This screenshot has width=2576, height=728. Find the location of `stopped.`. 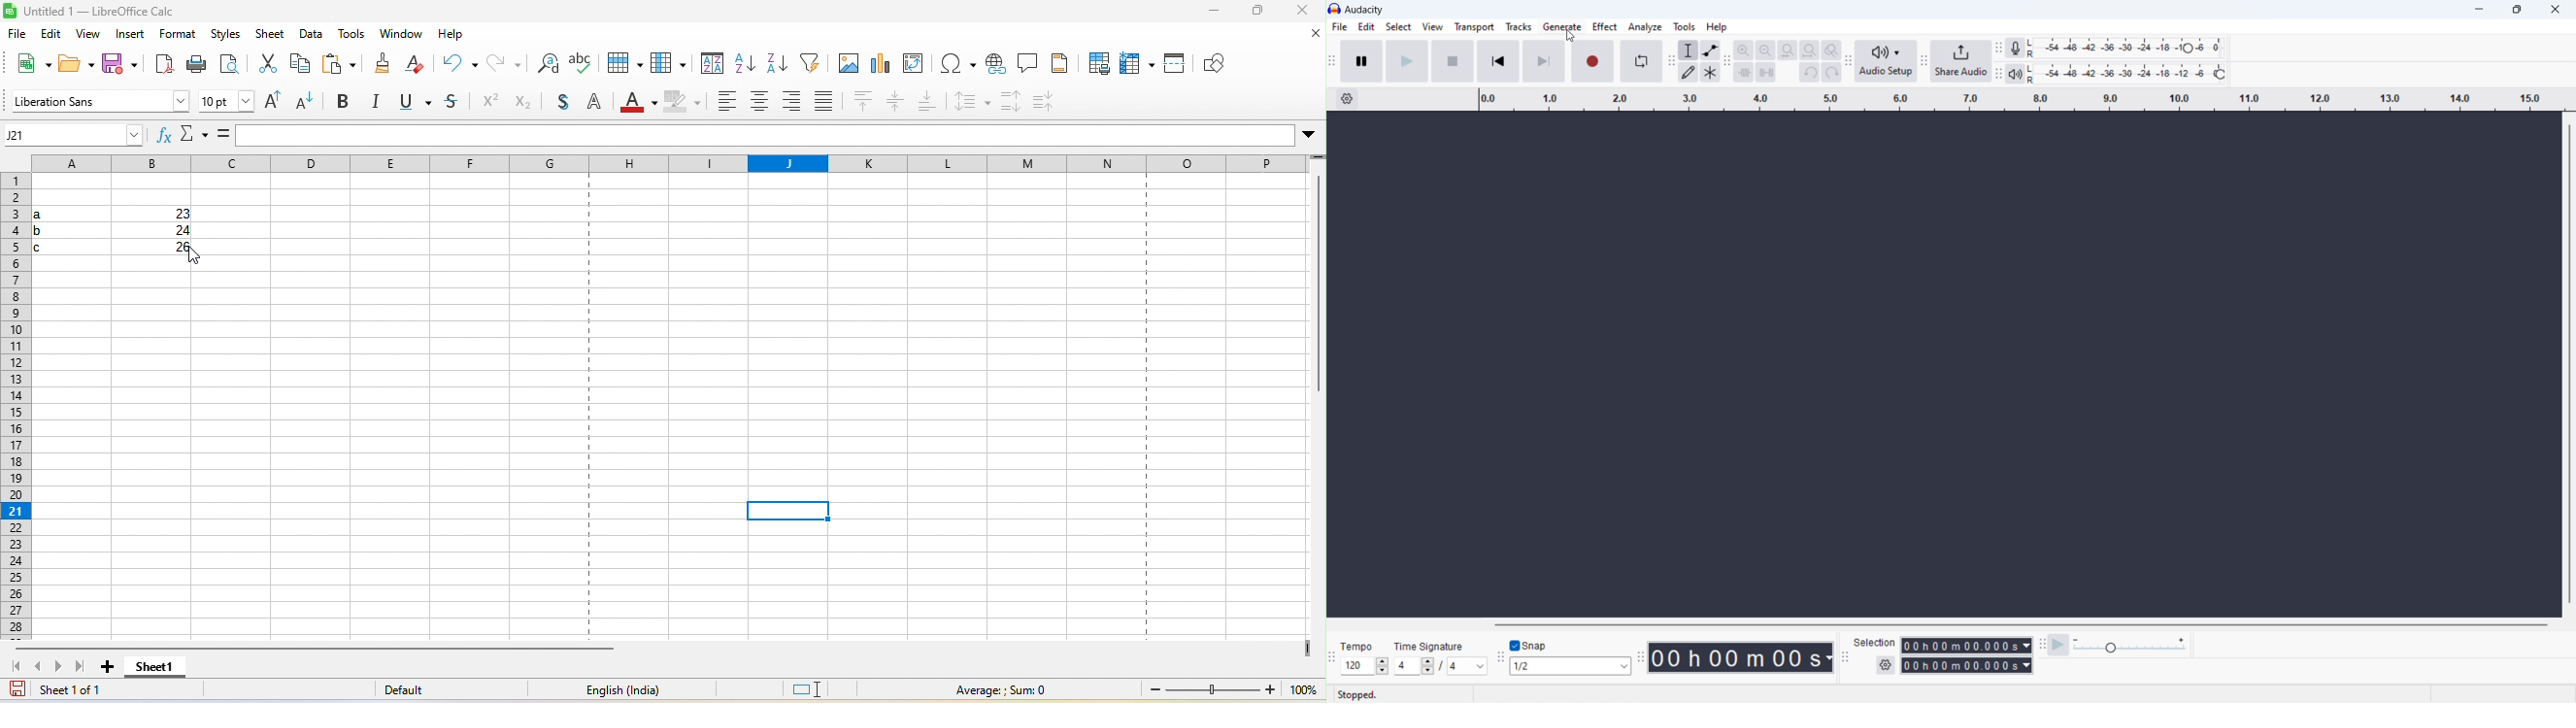

stopped. is located at coordinates (1362, 693).